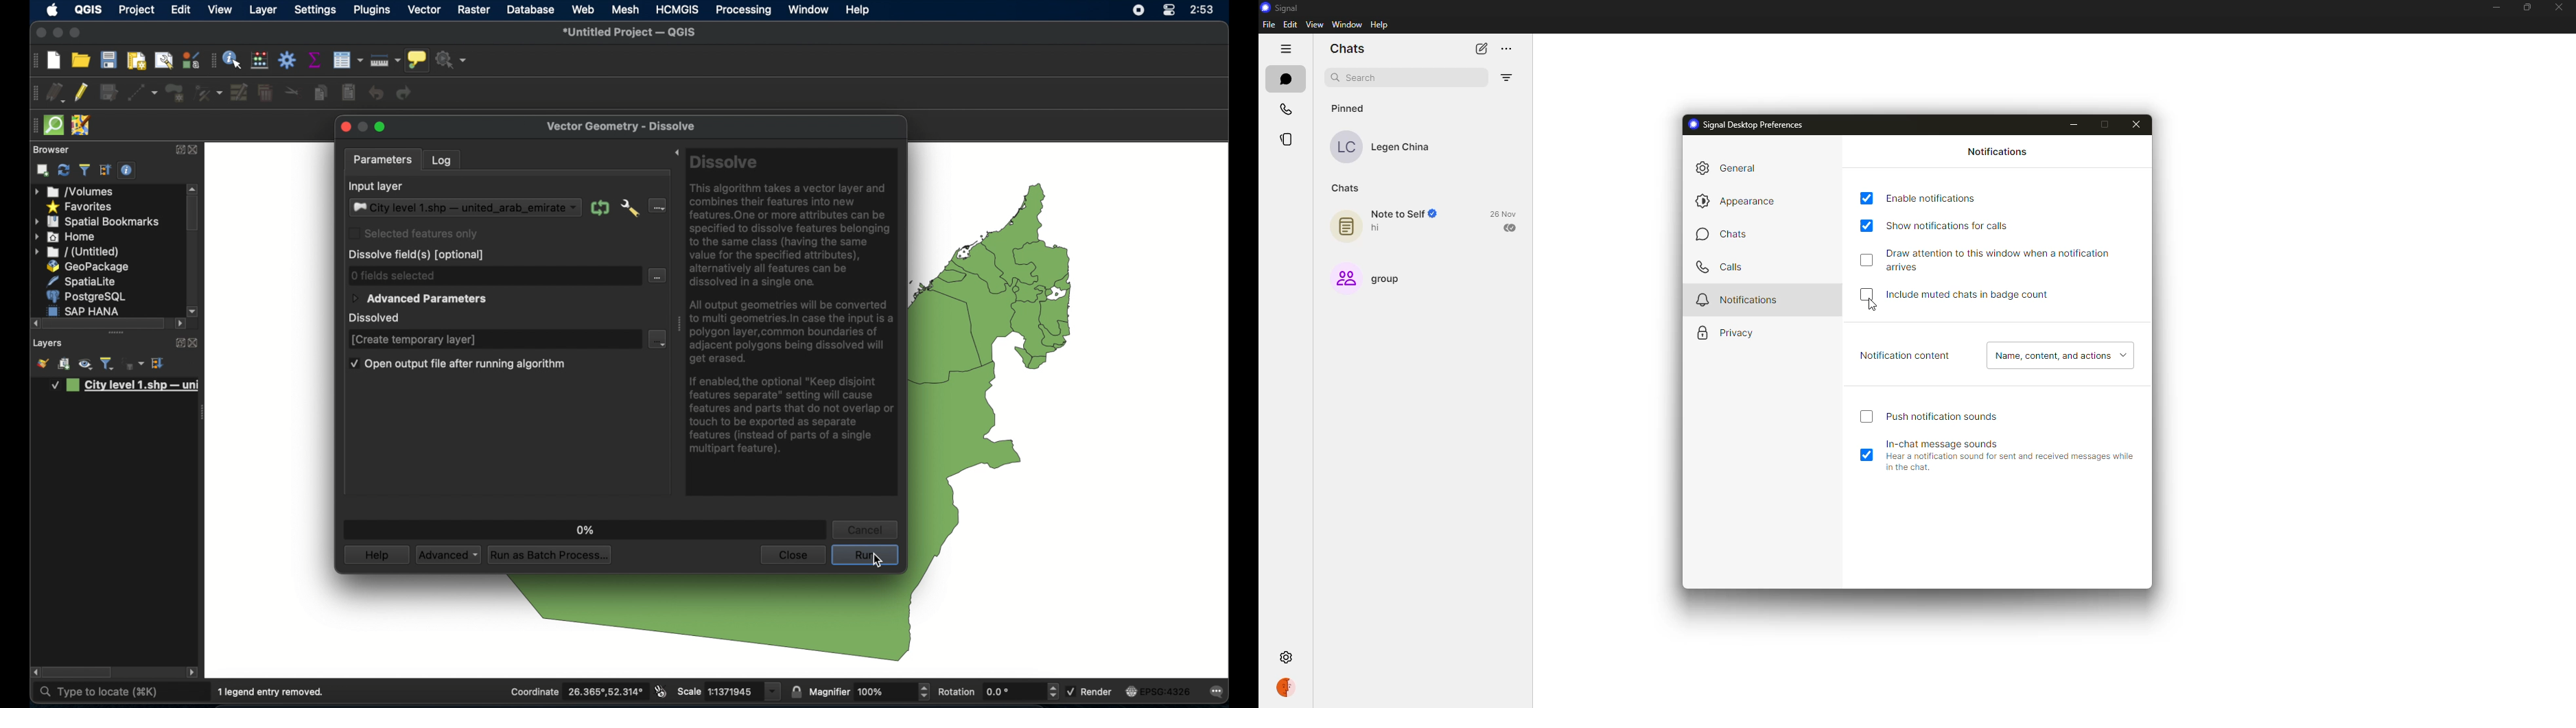 The image size is (2576, 728). What do you see at coordinates (808, 9) in the screenshot?
I see `window` at bounding box center [808, 9].